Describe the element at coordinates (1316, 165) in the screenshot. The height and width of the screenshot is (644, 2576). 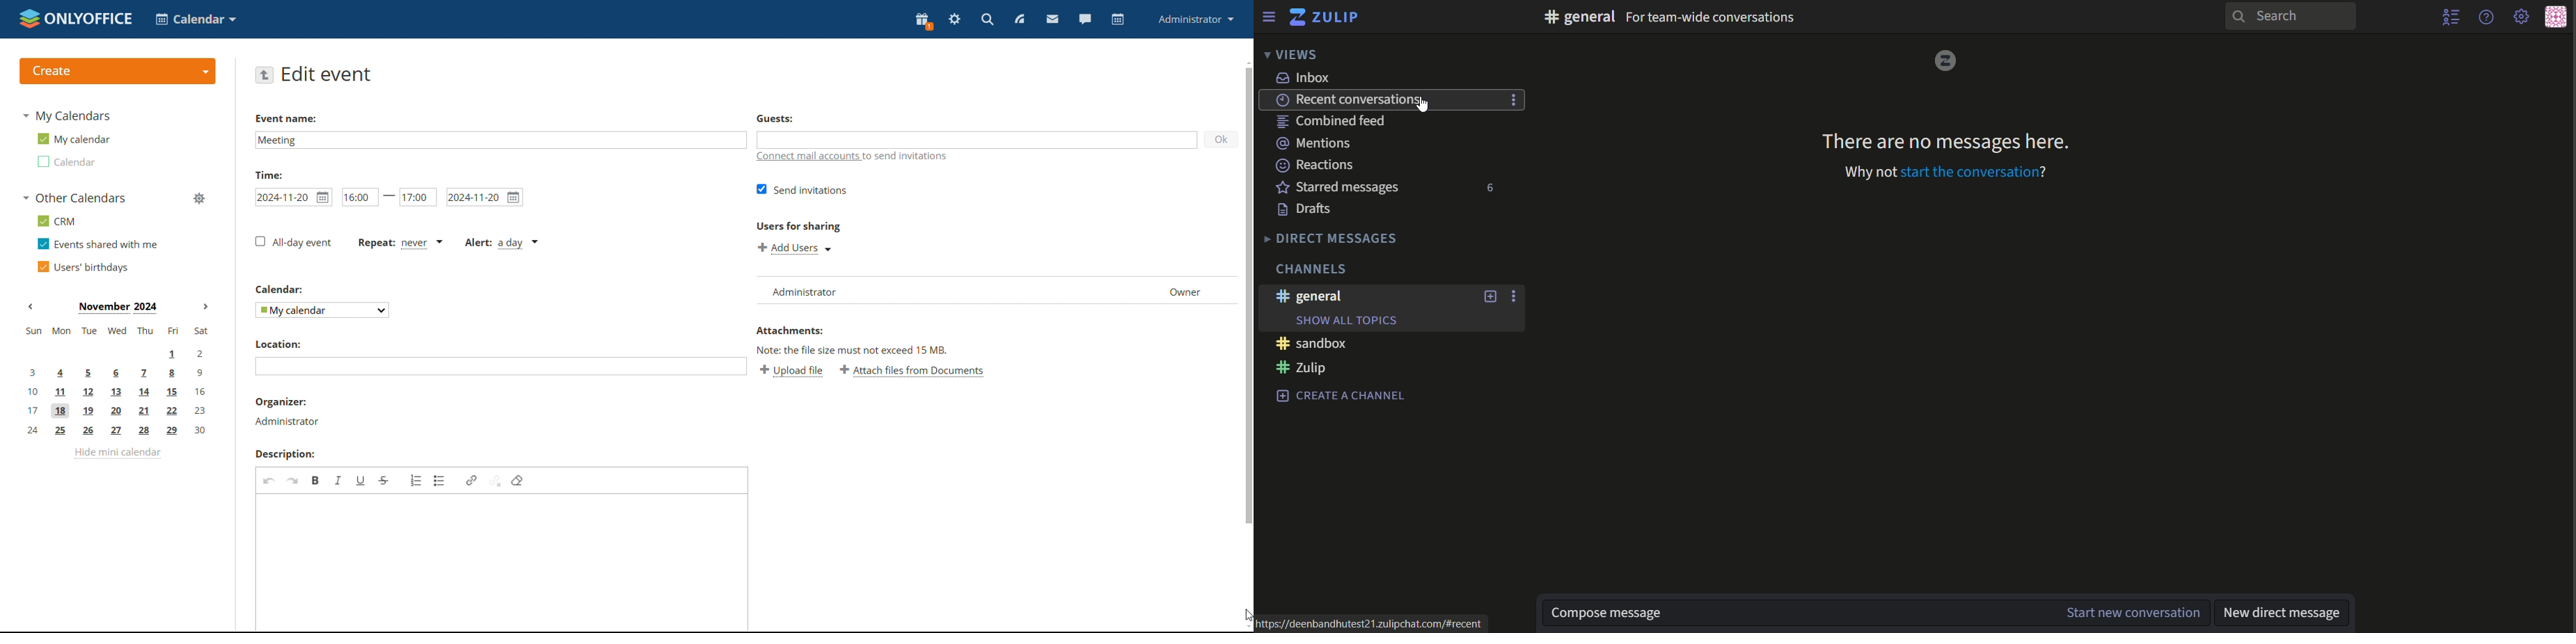
I see `text` at that location.